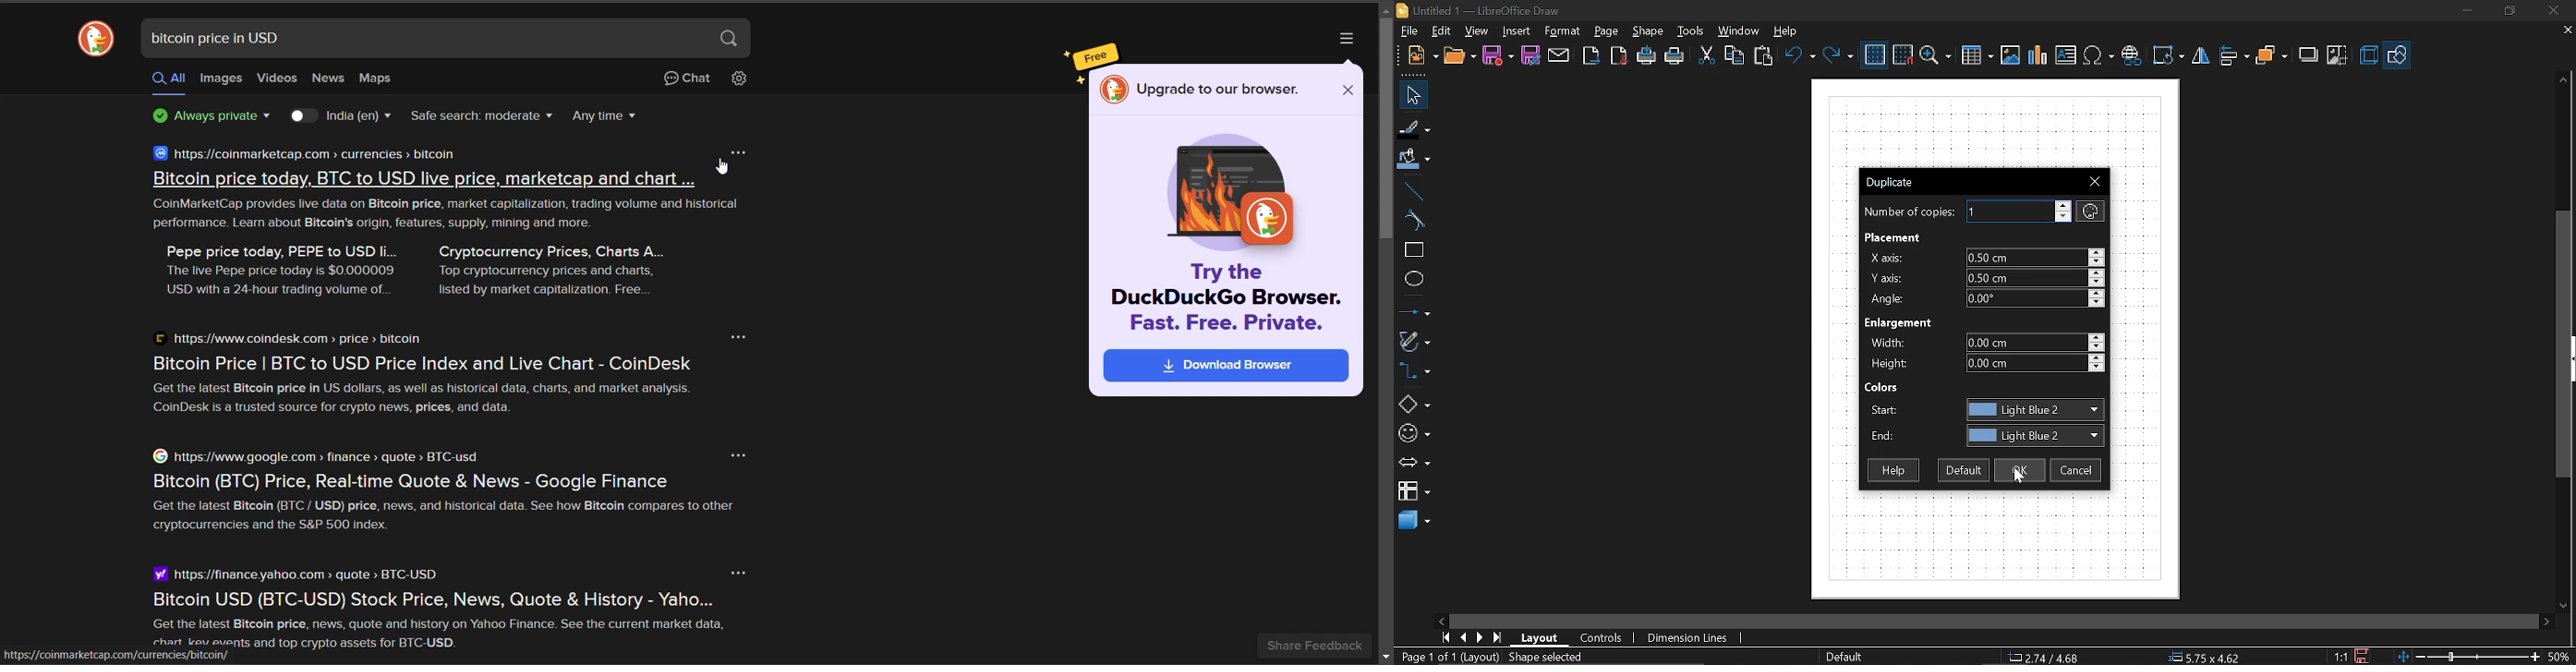  What do you see at coordinates (2034, 435) in the screenshot?
I see `end` at bounding box center [2034, 435].